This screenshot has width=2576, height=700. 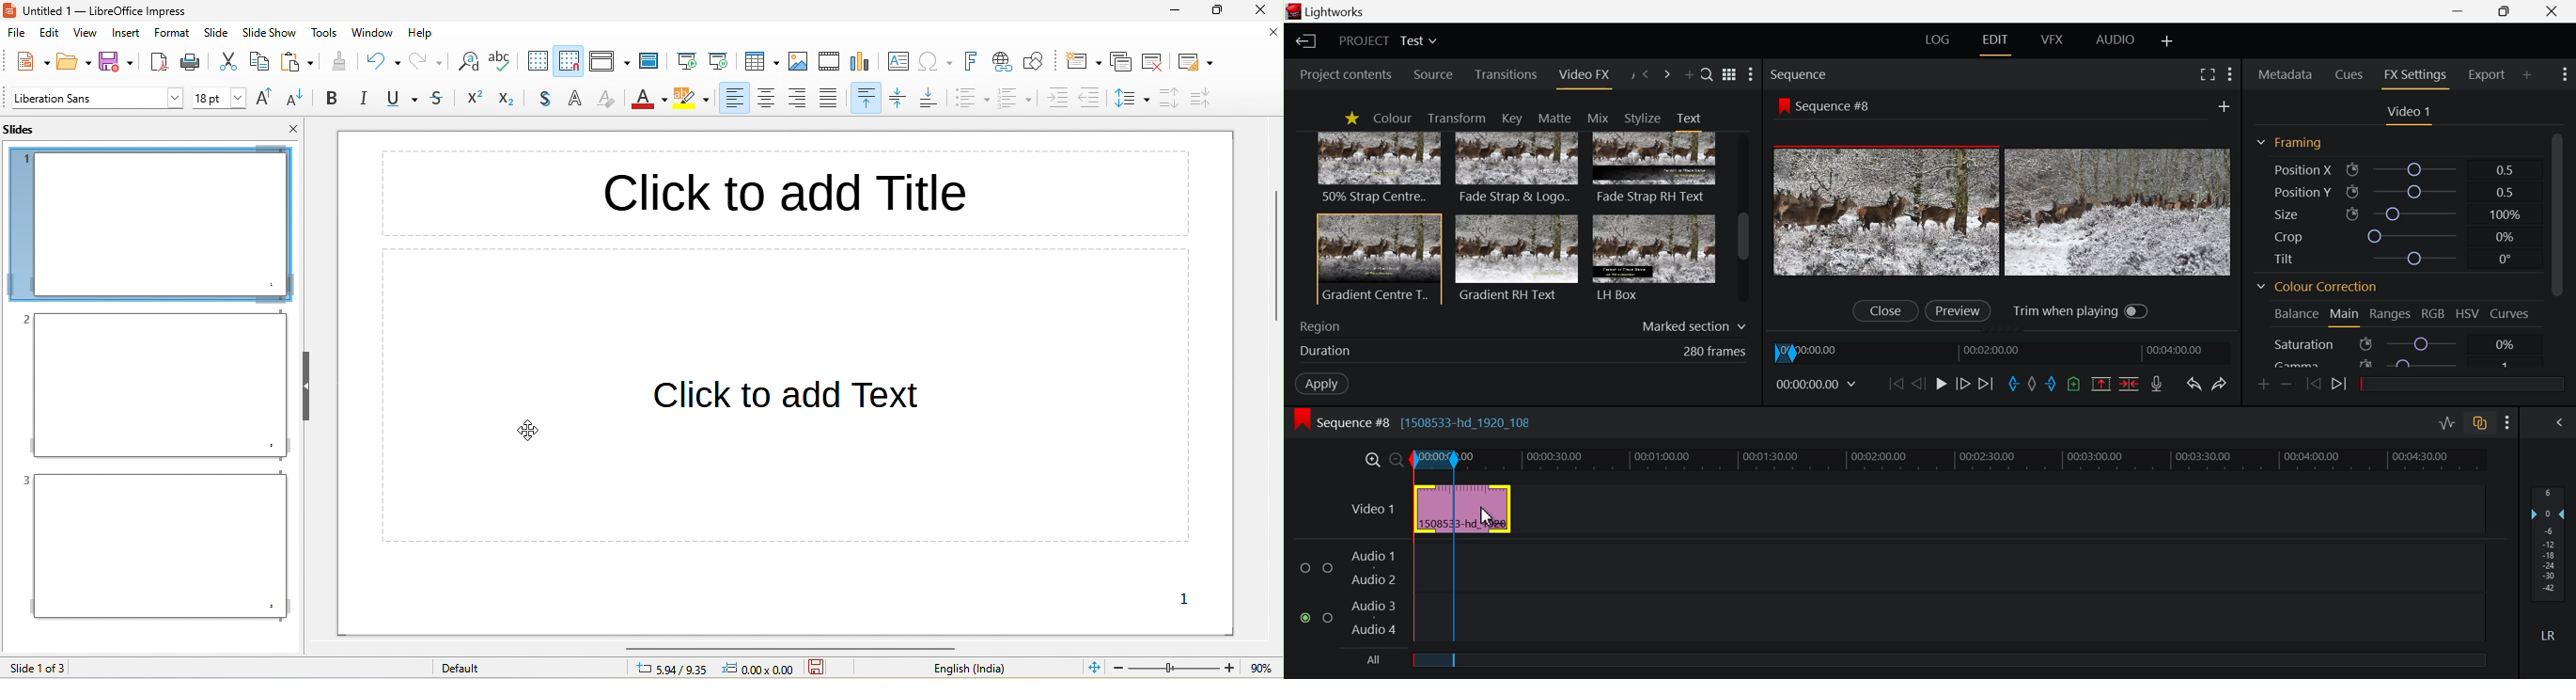 I want to click on Video FX Panel Open, so click(x=1587, y=77).